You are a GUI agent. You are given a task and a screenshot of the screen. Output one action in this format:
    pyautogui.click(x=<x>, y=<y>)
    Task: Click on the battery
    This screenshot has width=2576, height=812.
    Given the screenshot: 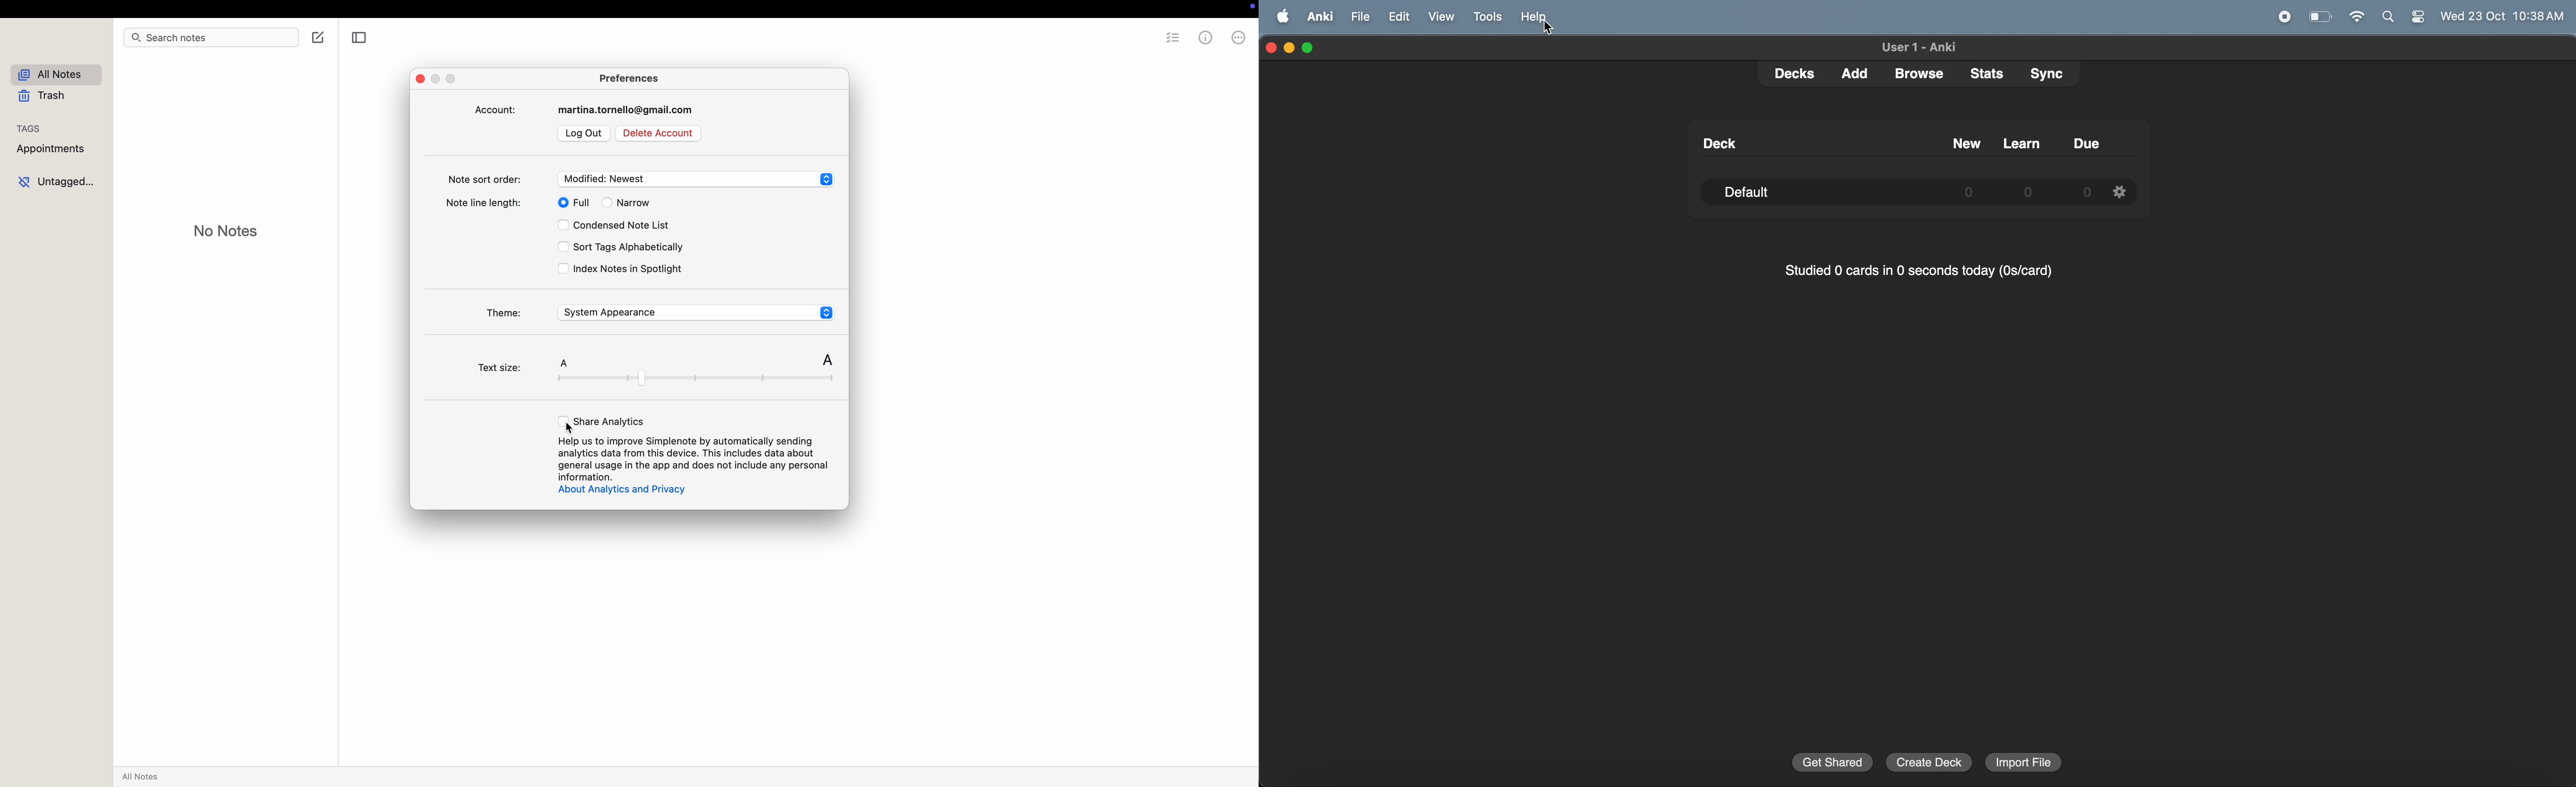 What is the action you would take?
    pyautogui.click(x=2320, y=17)
    